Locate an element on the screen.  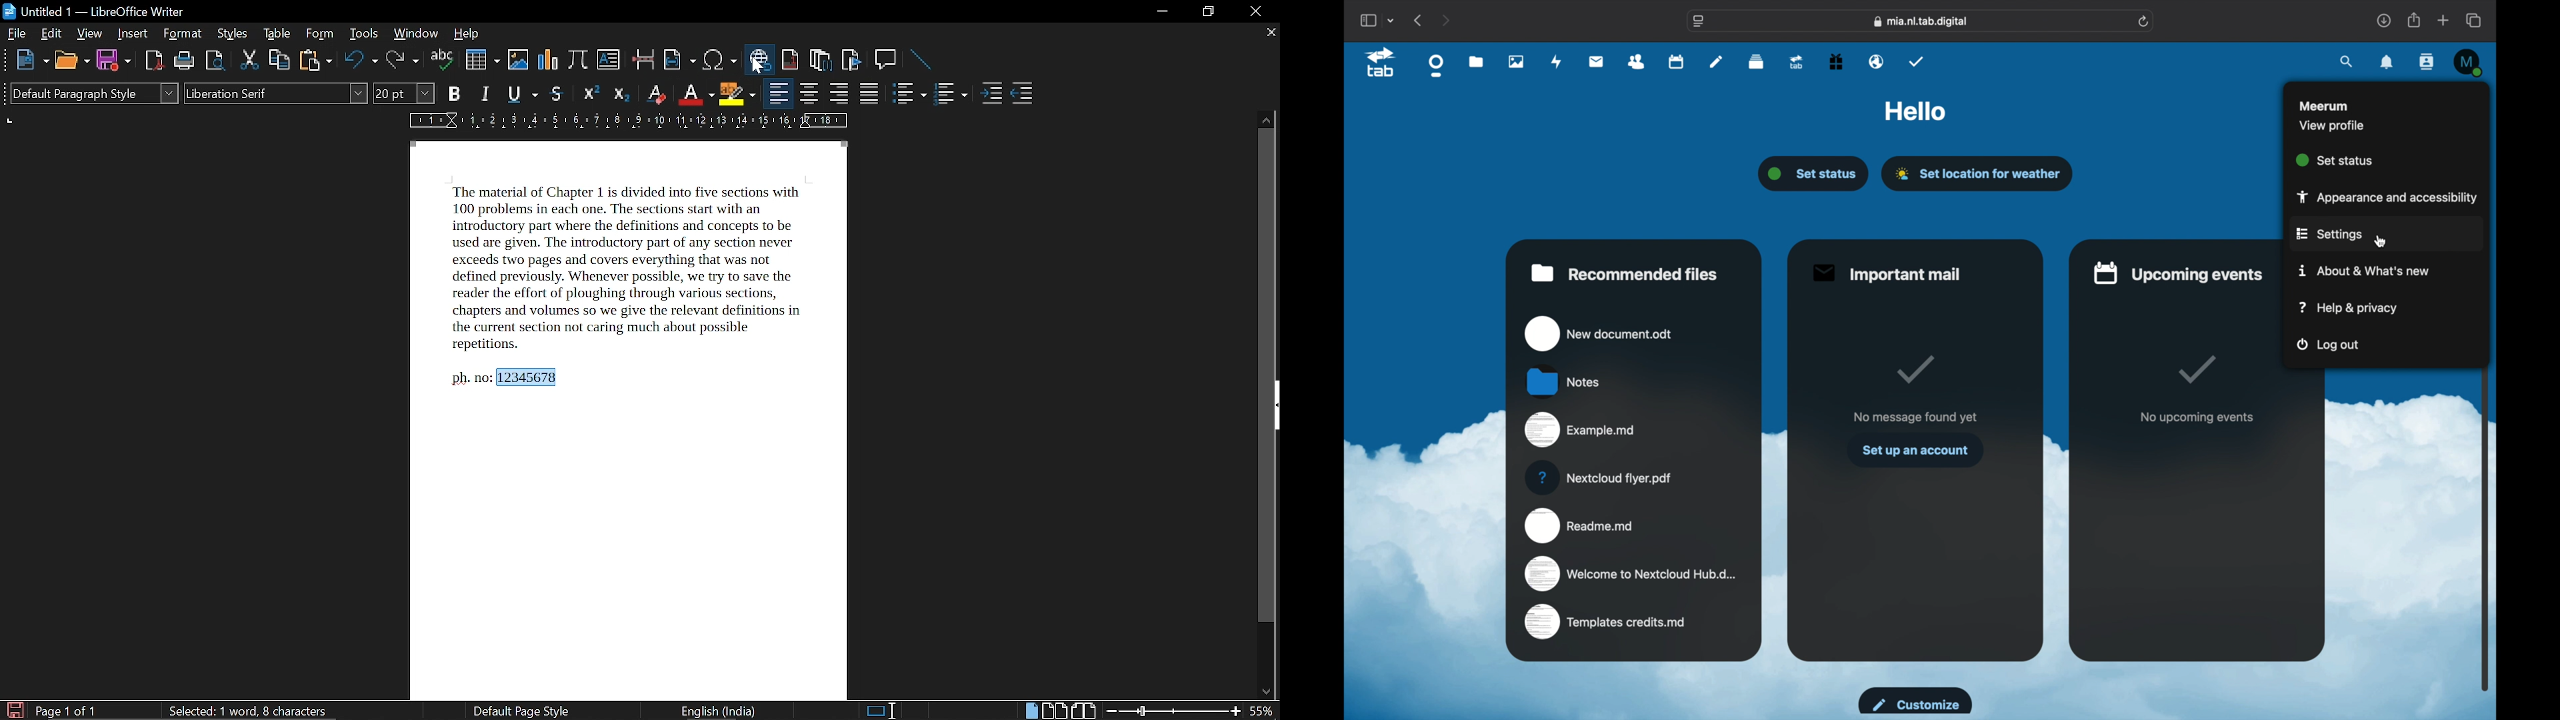
move down is located at coordinates (1267, 690).